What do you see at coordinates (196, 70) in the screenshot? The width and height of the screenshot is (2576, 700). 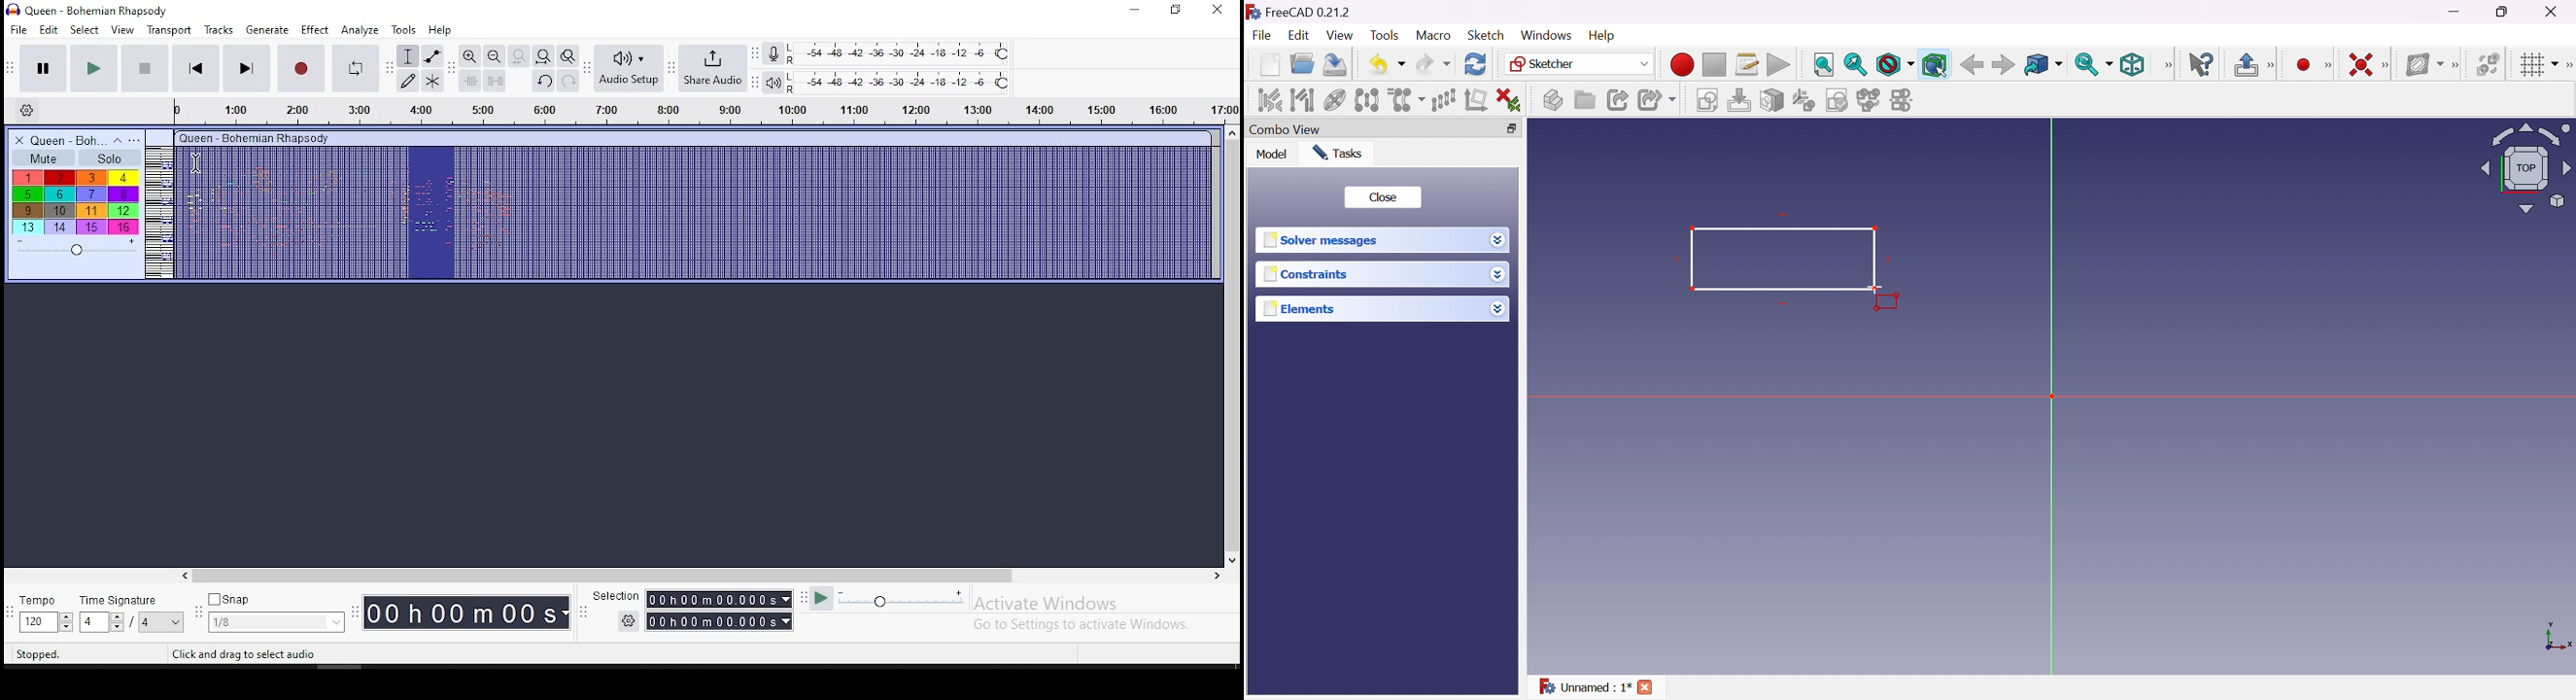 I see `skip to start` at bounding box center [196, 70].